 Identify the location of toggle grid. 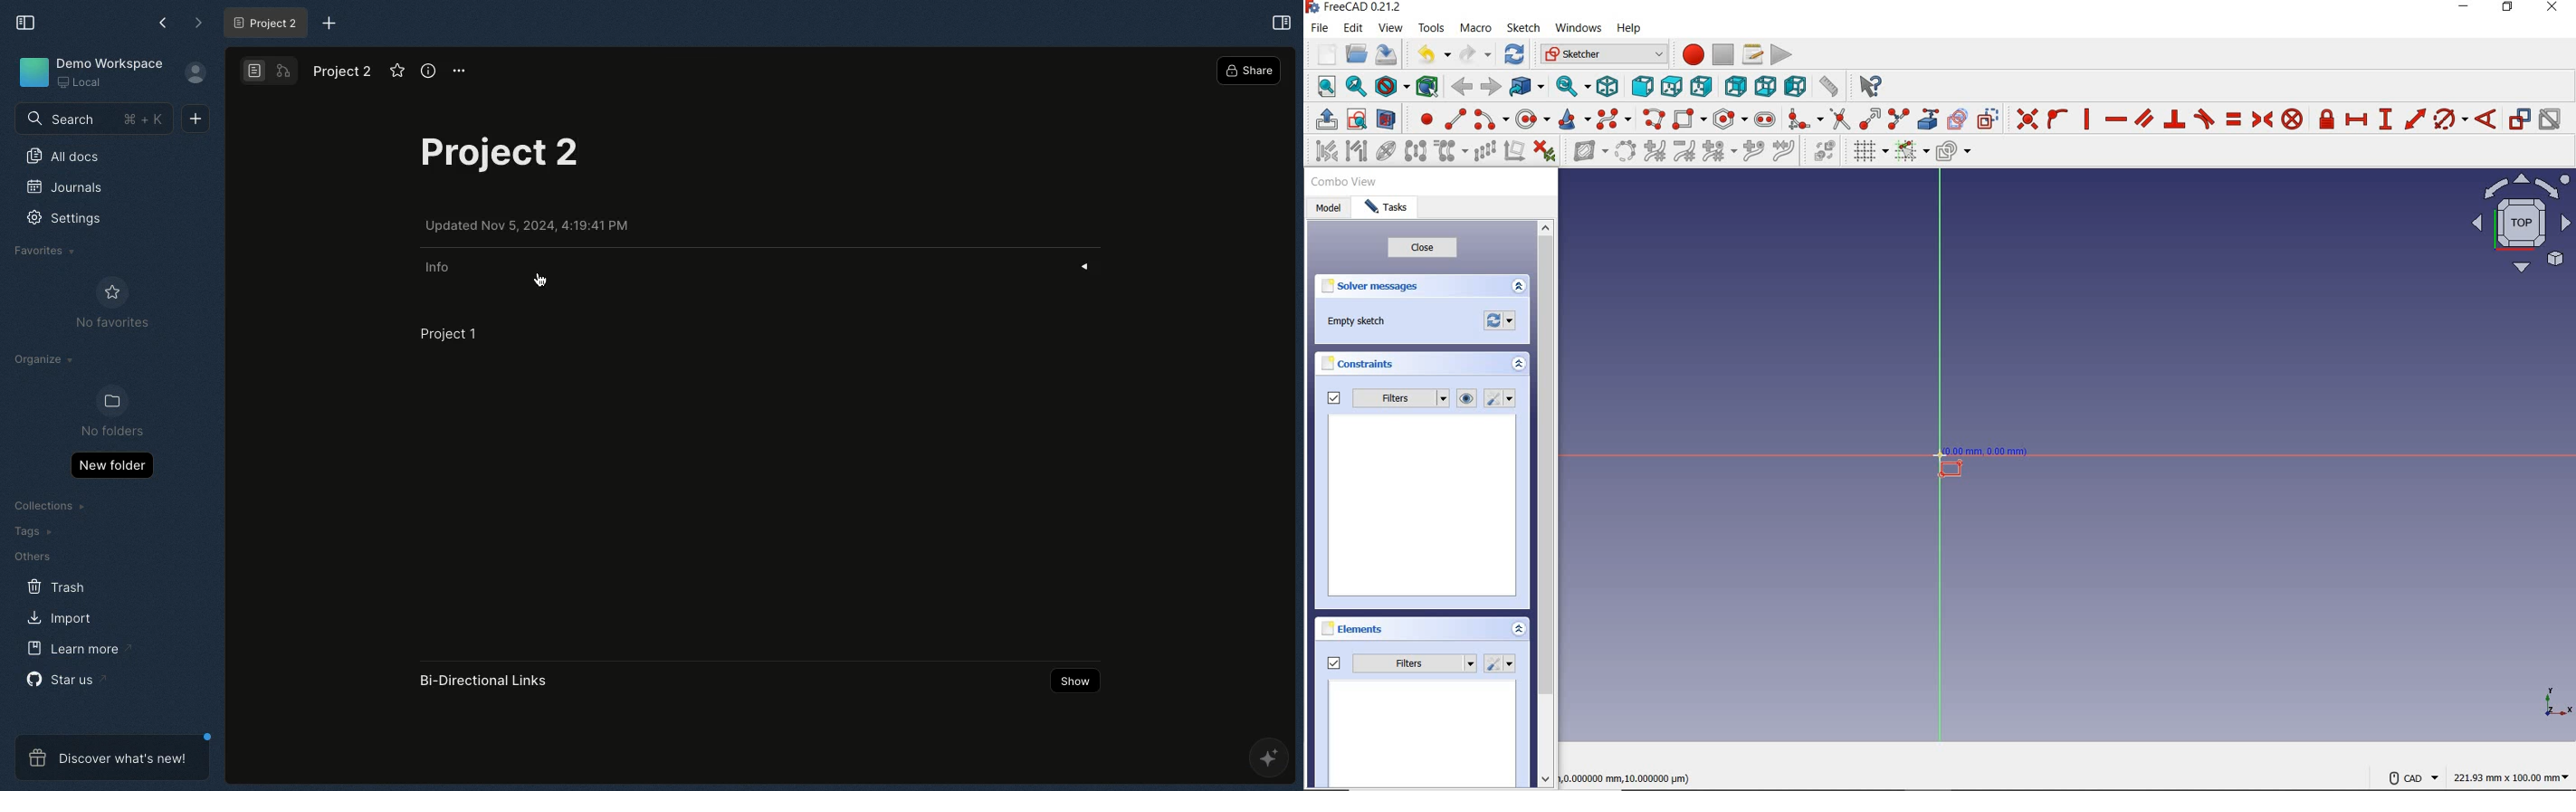
(1867, 152).